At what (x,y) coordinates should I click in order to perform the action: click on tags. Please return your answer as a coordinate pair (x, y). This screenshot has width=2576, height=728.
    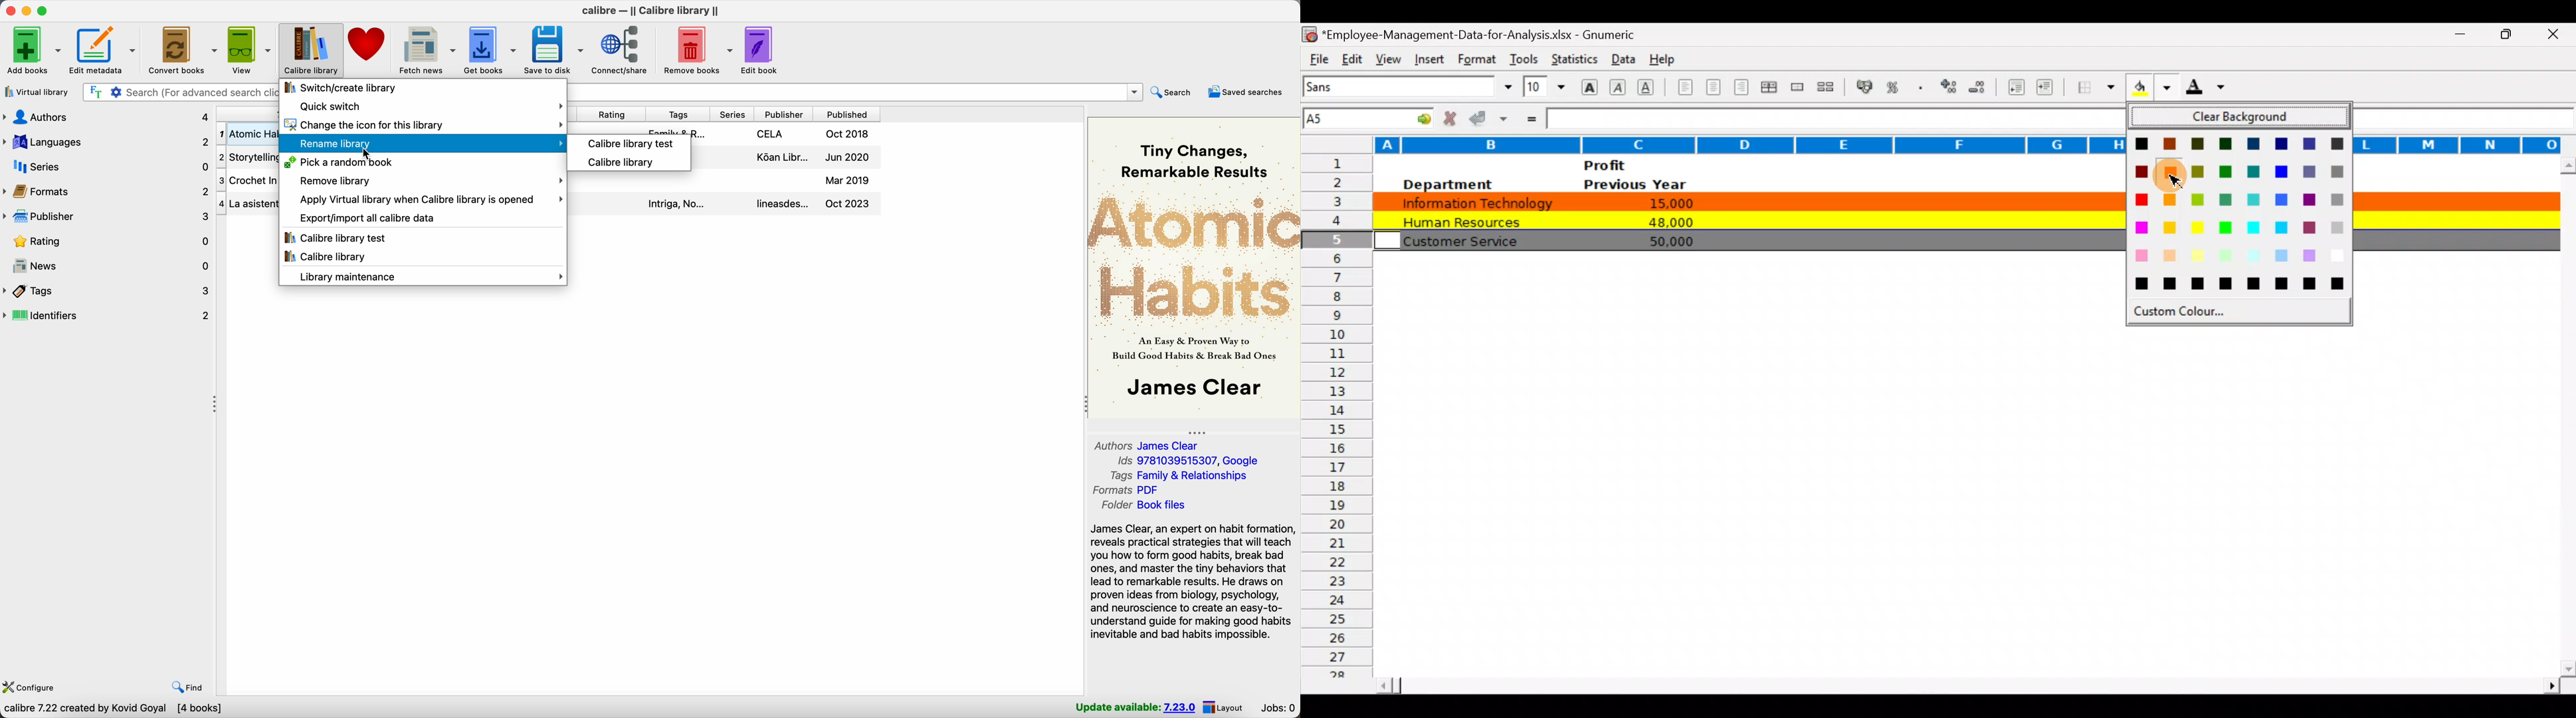
    Looking at the image, I should click on (108, 291).